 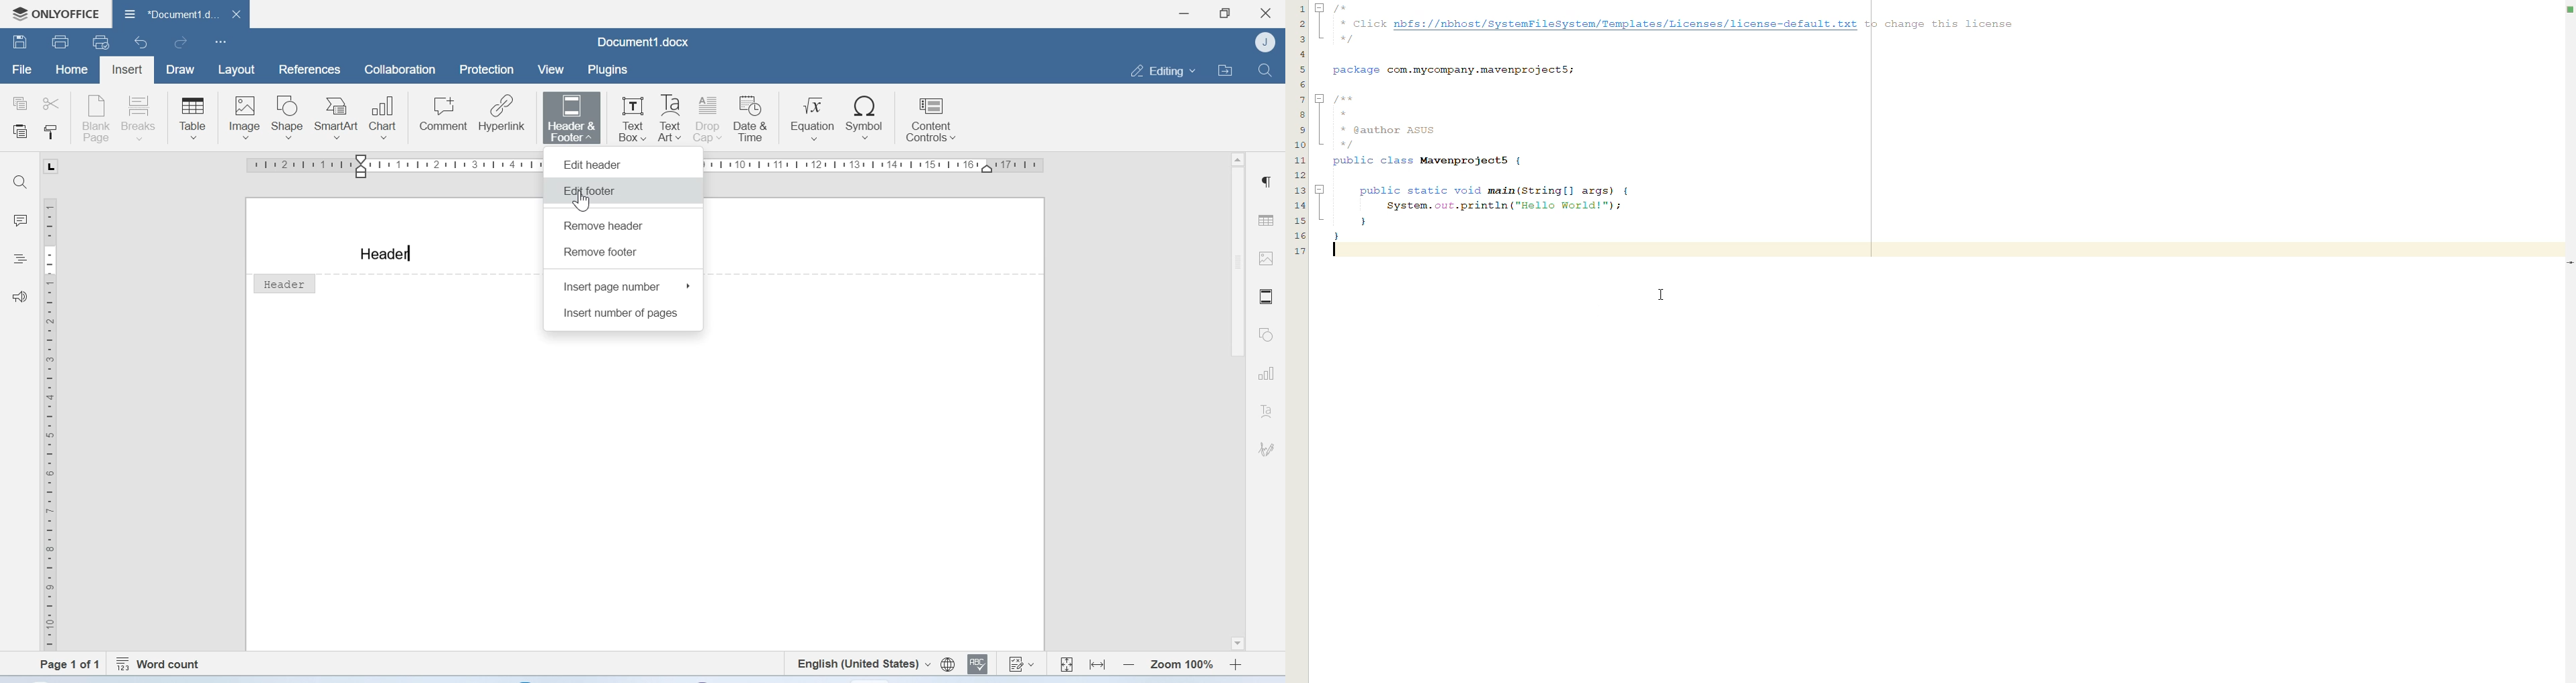 What do you see at coordinates (1181, 663) in the screenshot?
I see `Zoom` at bounding box center [1181, 663].